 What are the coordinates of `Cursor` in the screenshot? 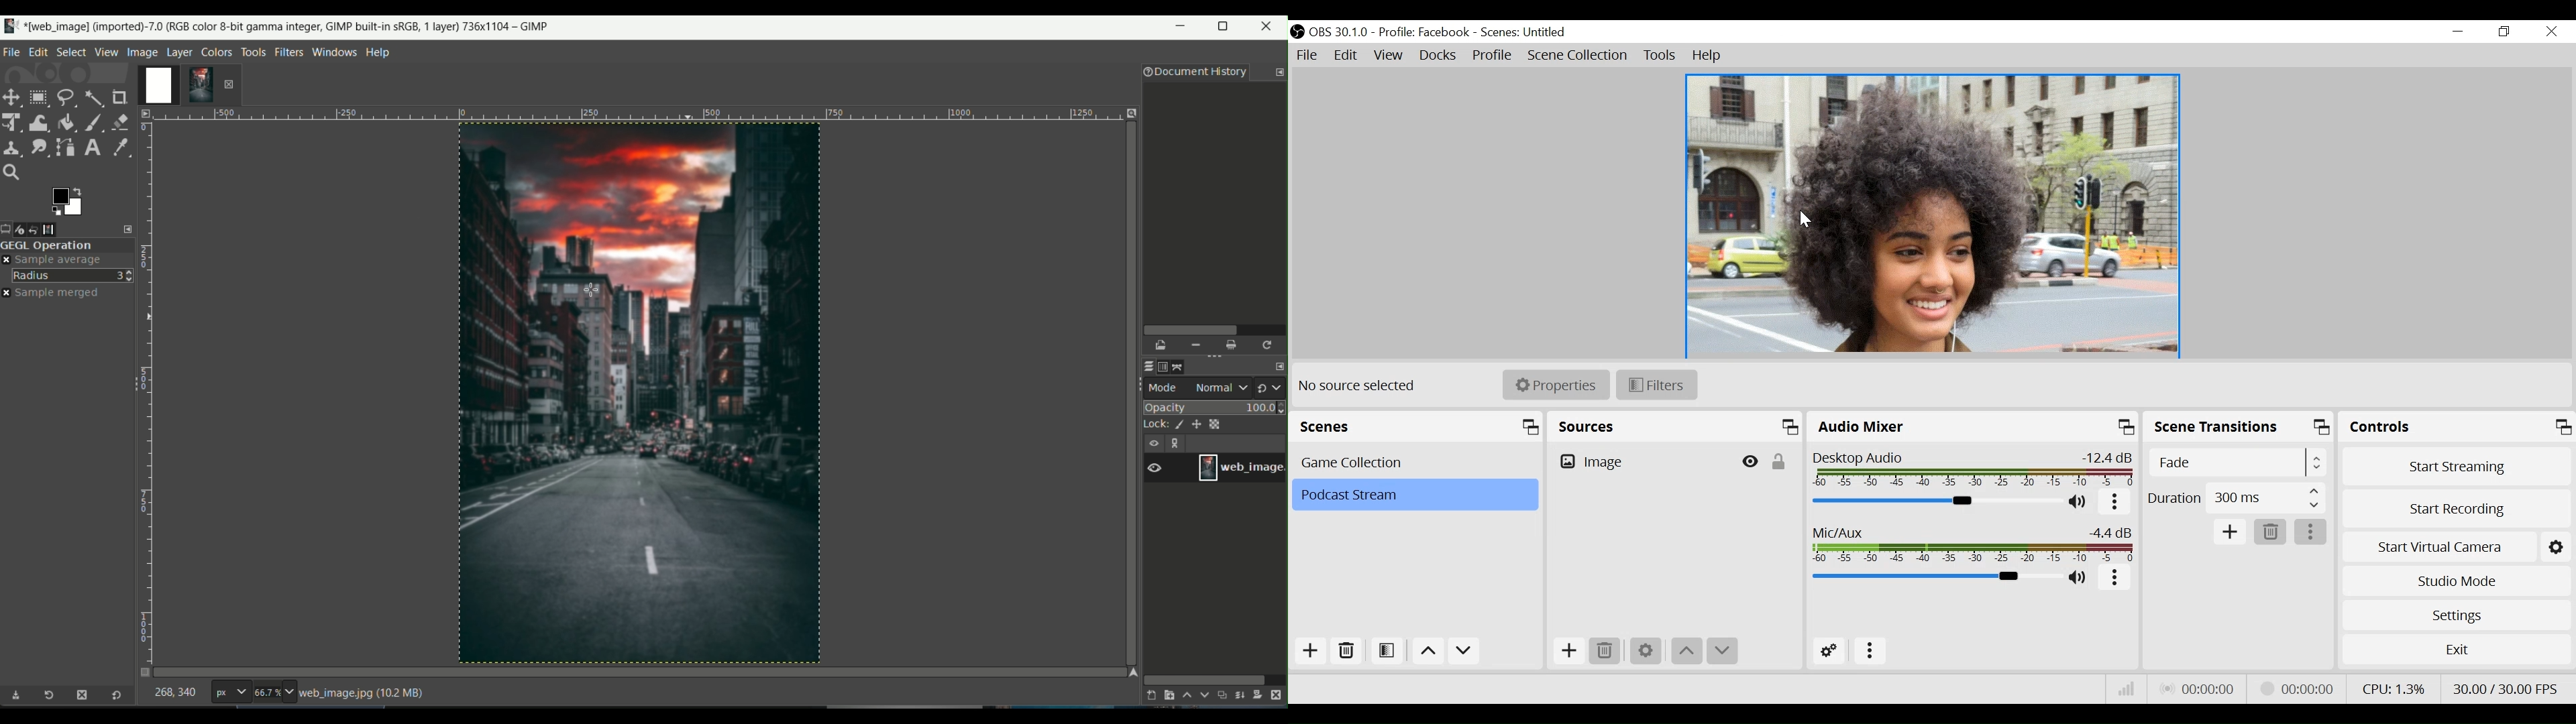 It's located at (1807, 219).